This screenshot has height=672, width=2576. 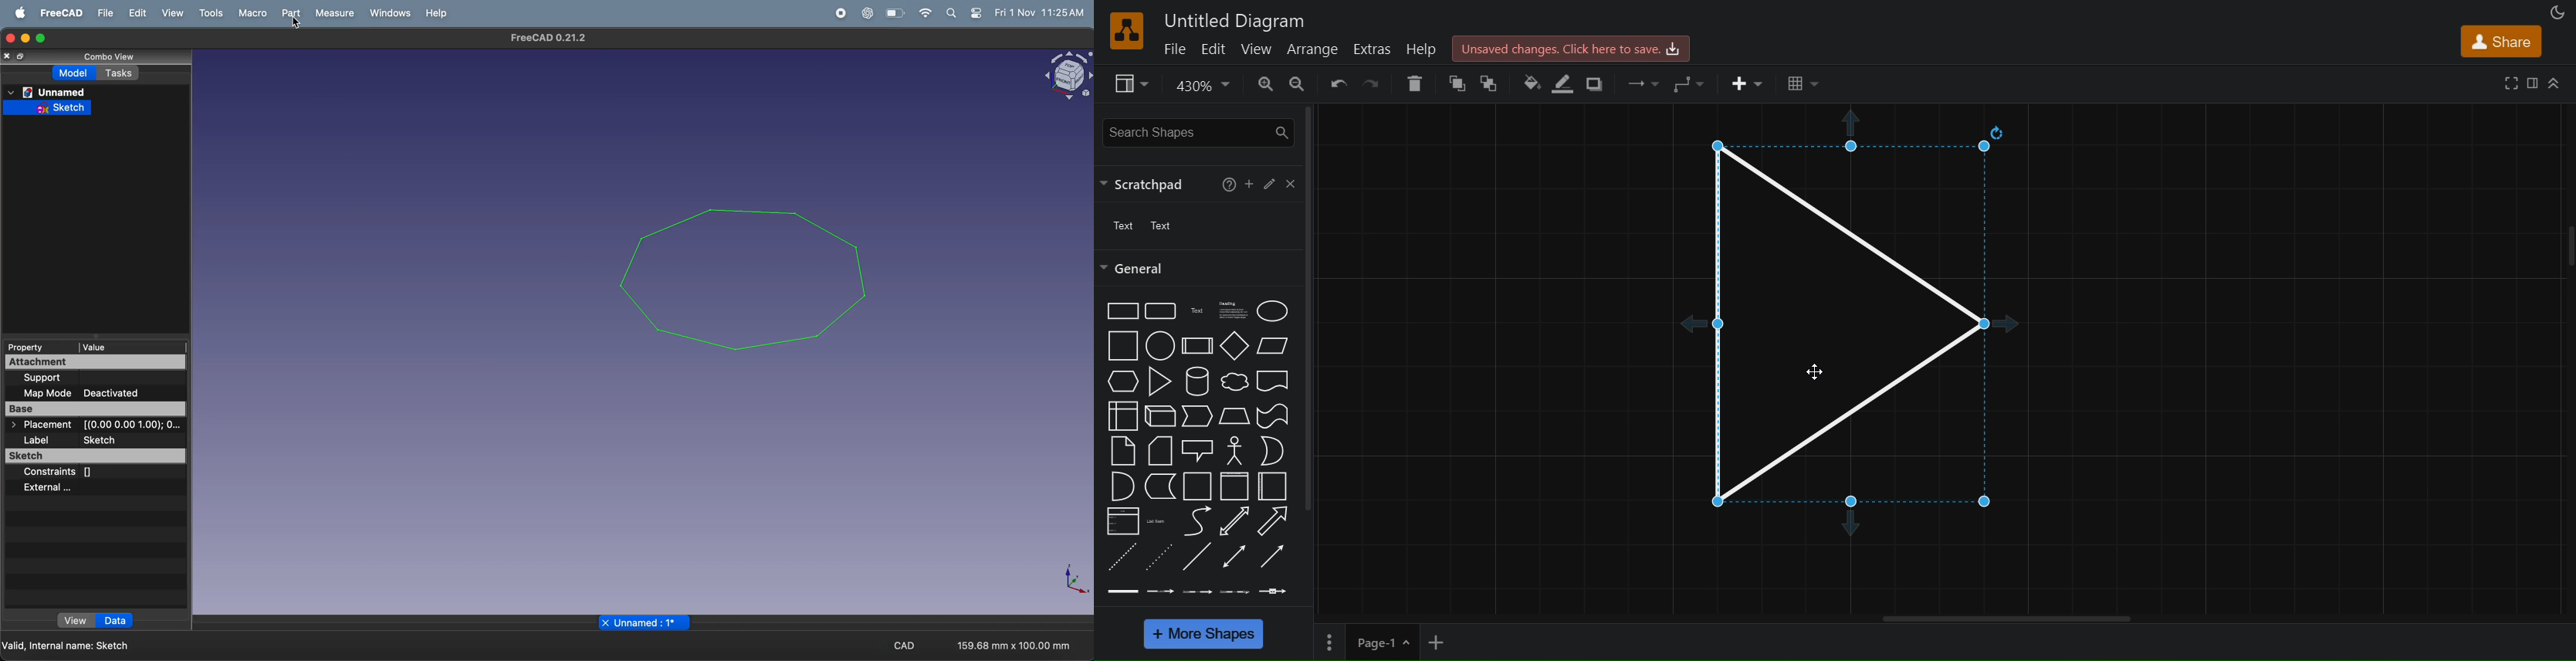 I want to click on Untitled Diagram, so click(x=1234, y=19).